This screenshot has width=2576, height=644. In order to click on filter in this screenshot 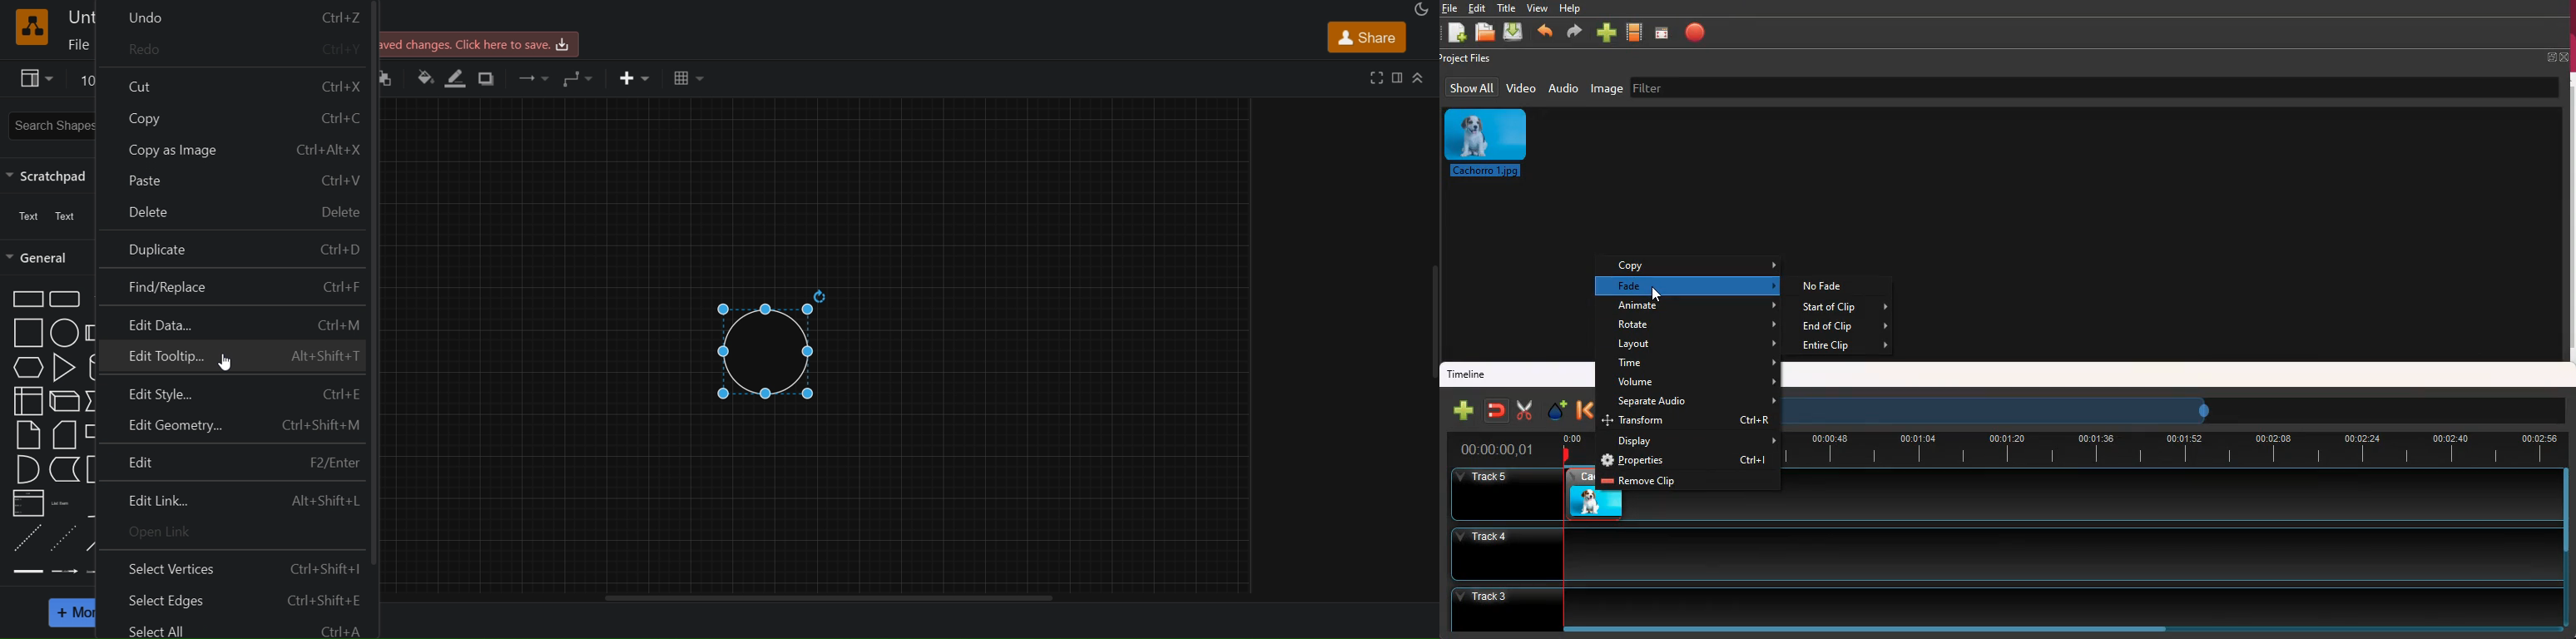, I will do `click(1656, 87)`.